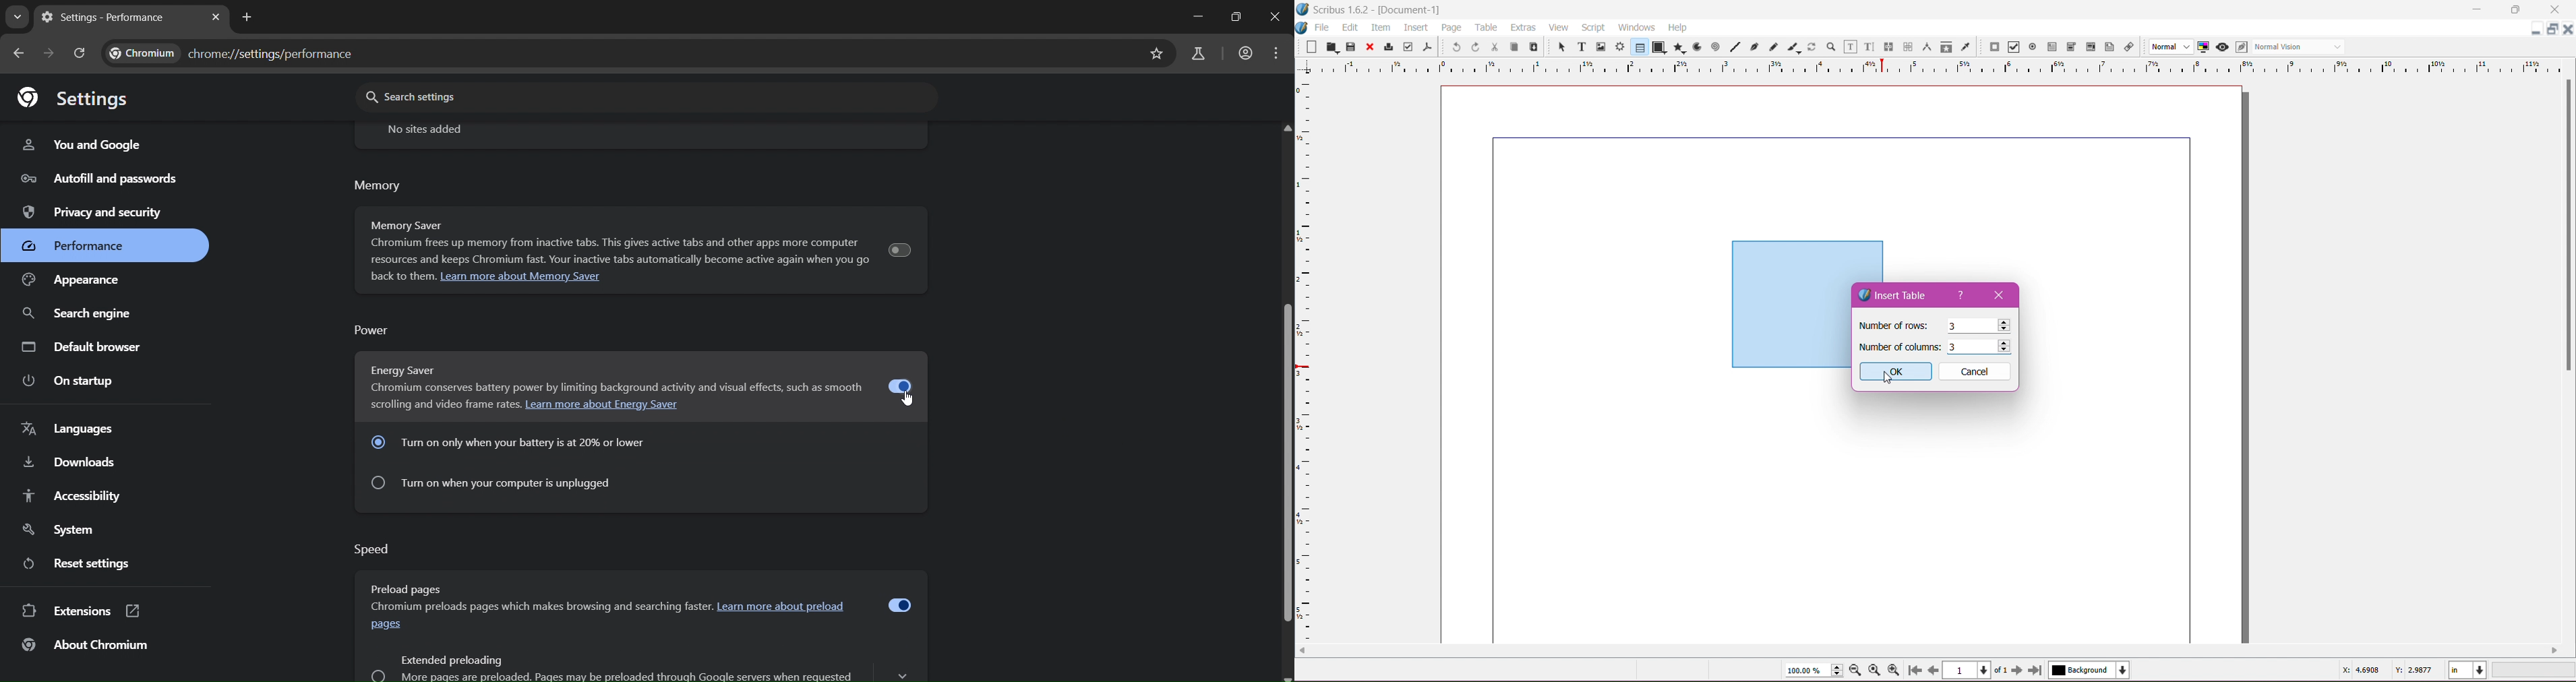  What do you see at coordinates (2555, 10) in the screenshot?
I see `Close` at bounding box center [2555, 10].